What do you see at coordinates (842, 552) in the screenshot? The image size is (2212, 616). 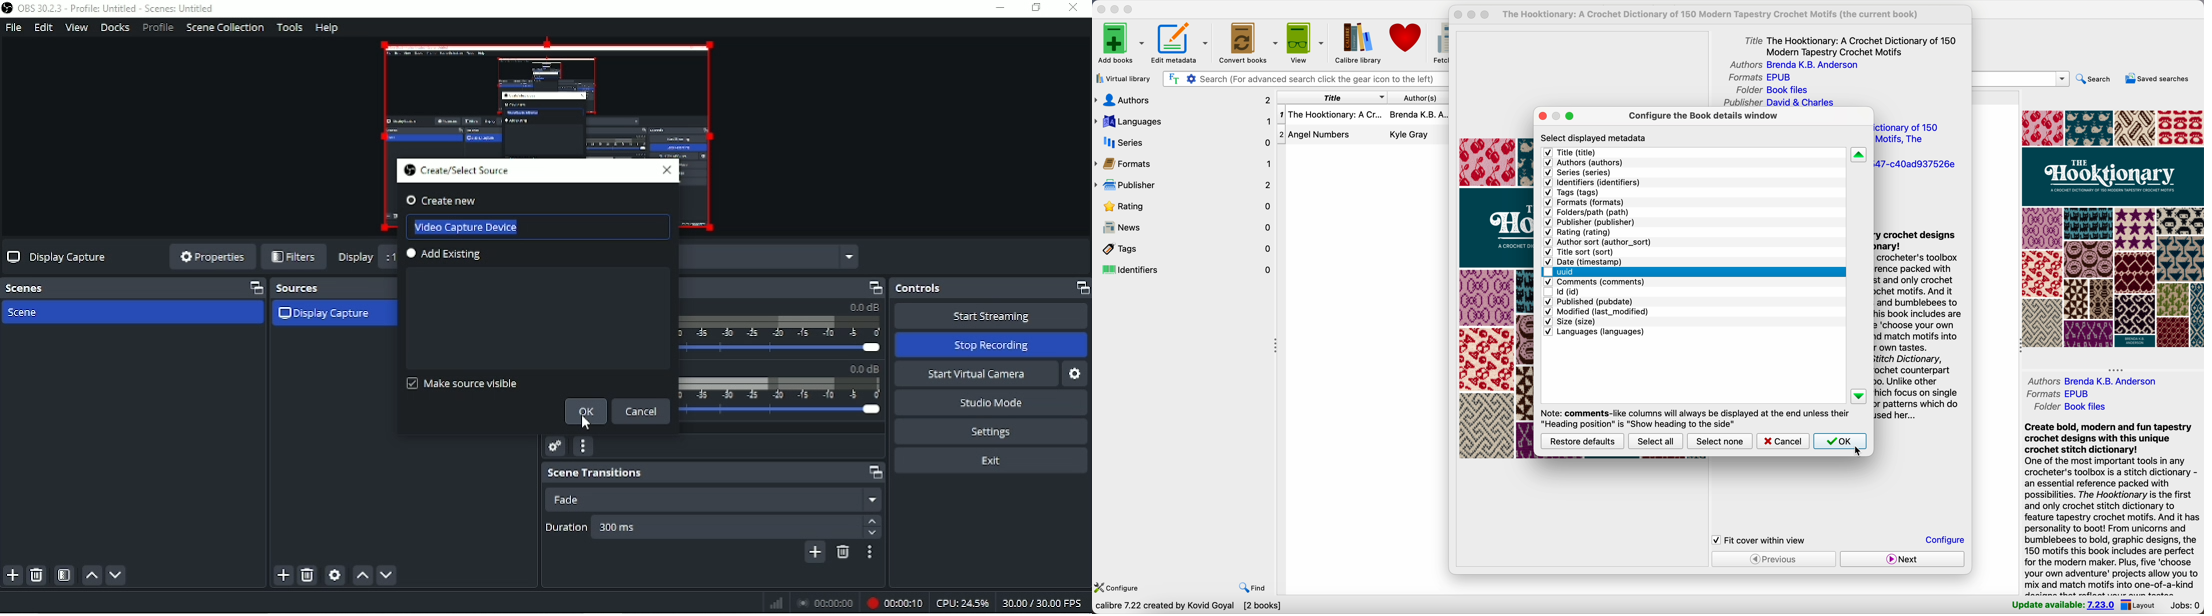 I see `Remove configurable transition` at bounding box center [842, 552].